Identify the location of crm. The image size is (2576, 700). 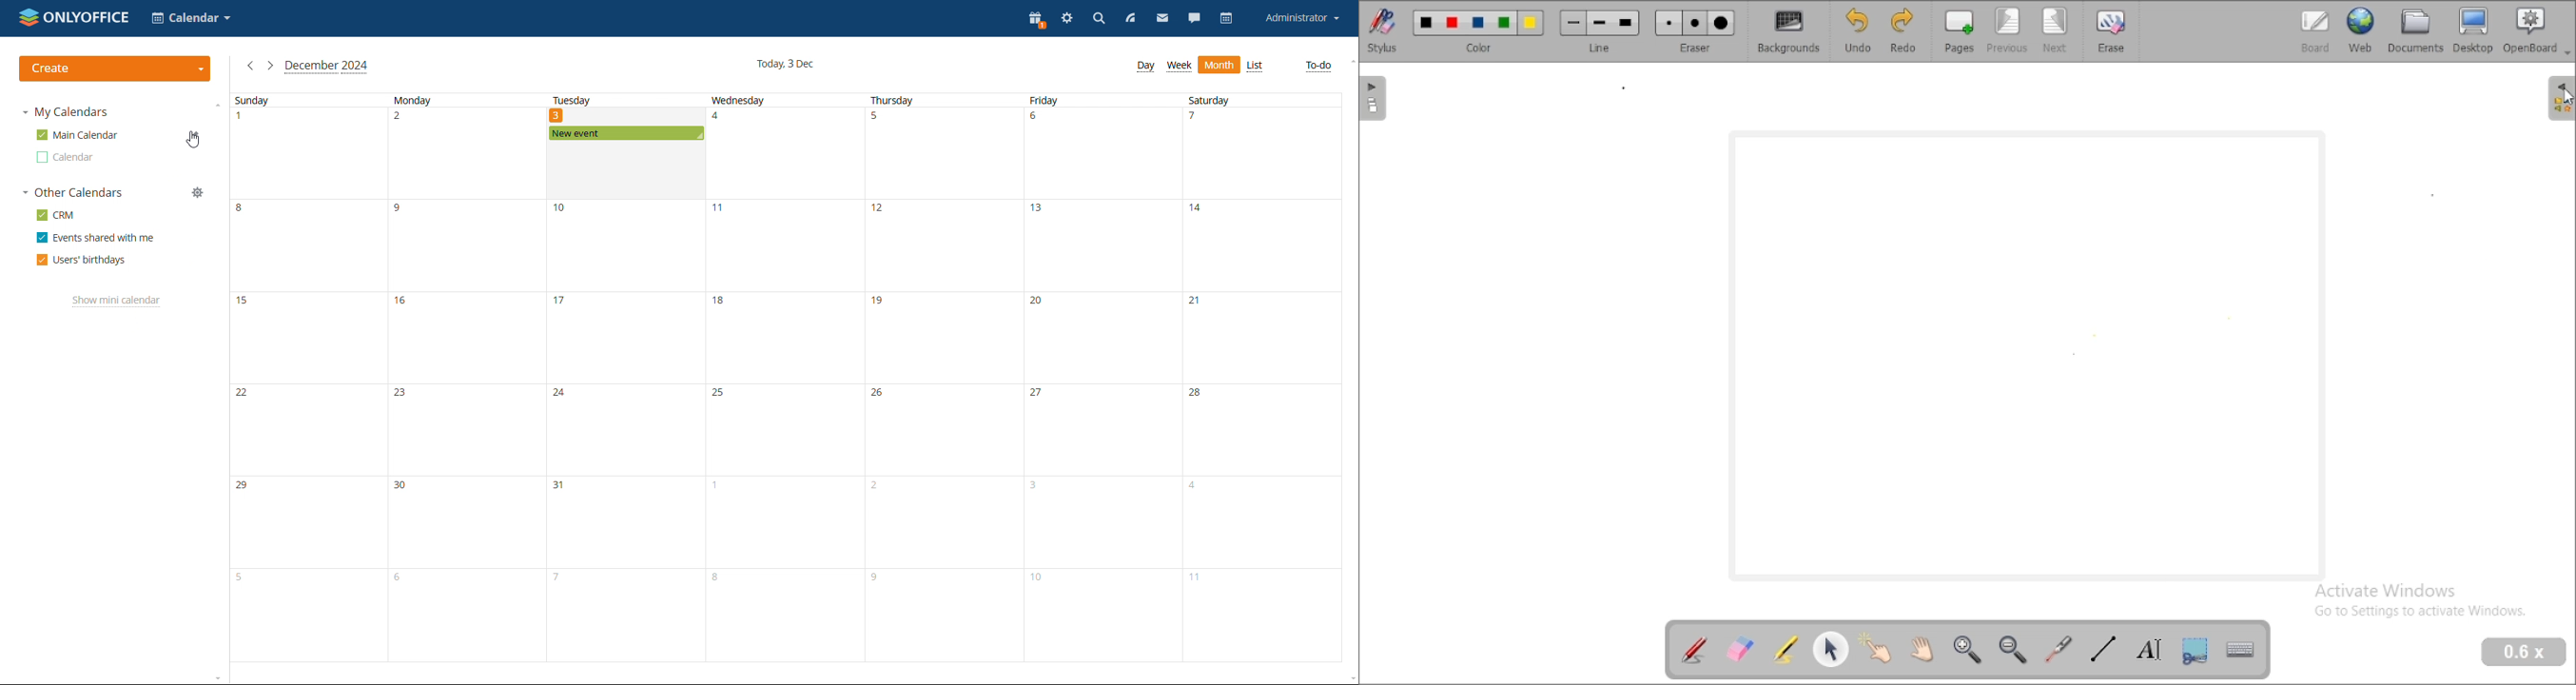
(54, 215).